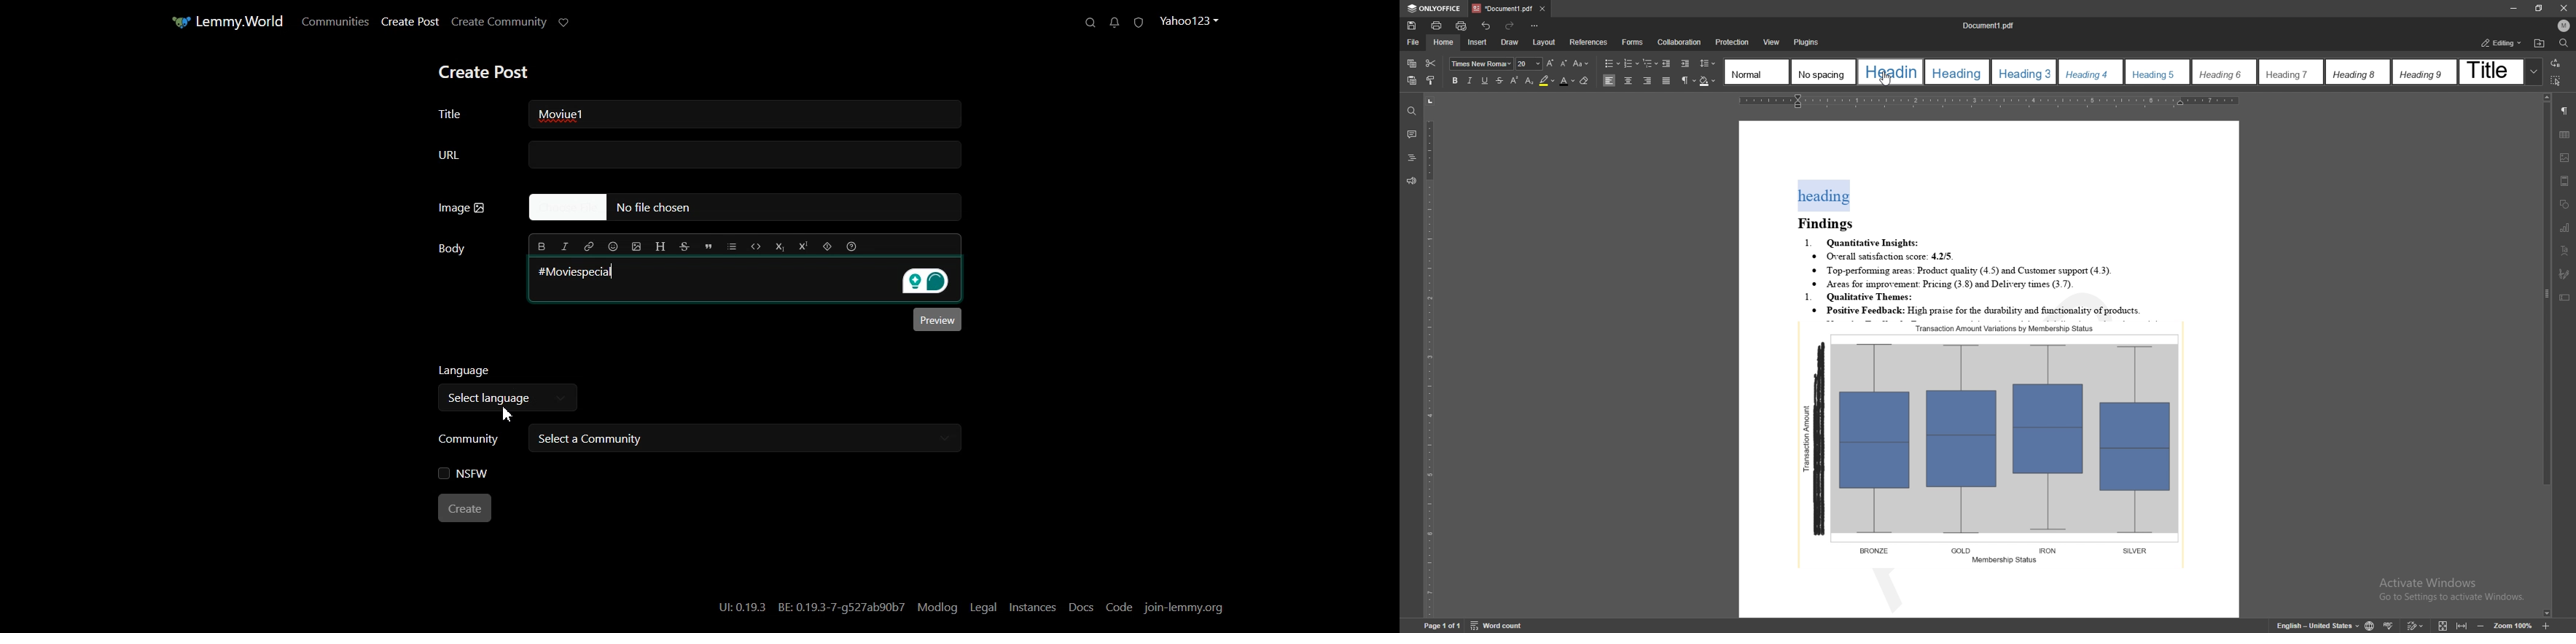  I want to click on word count, so click(1503, 626).